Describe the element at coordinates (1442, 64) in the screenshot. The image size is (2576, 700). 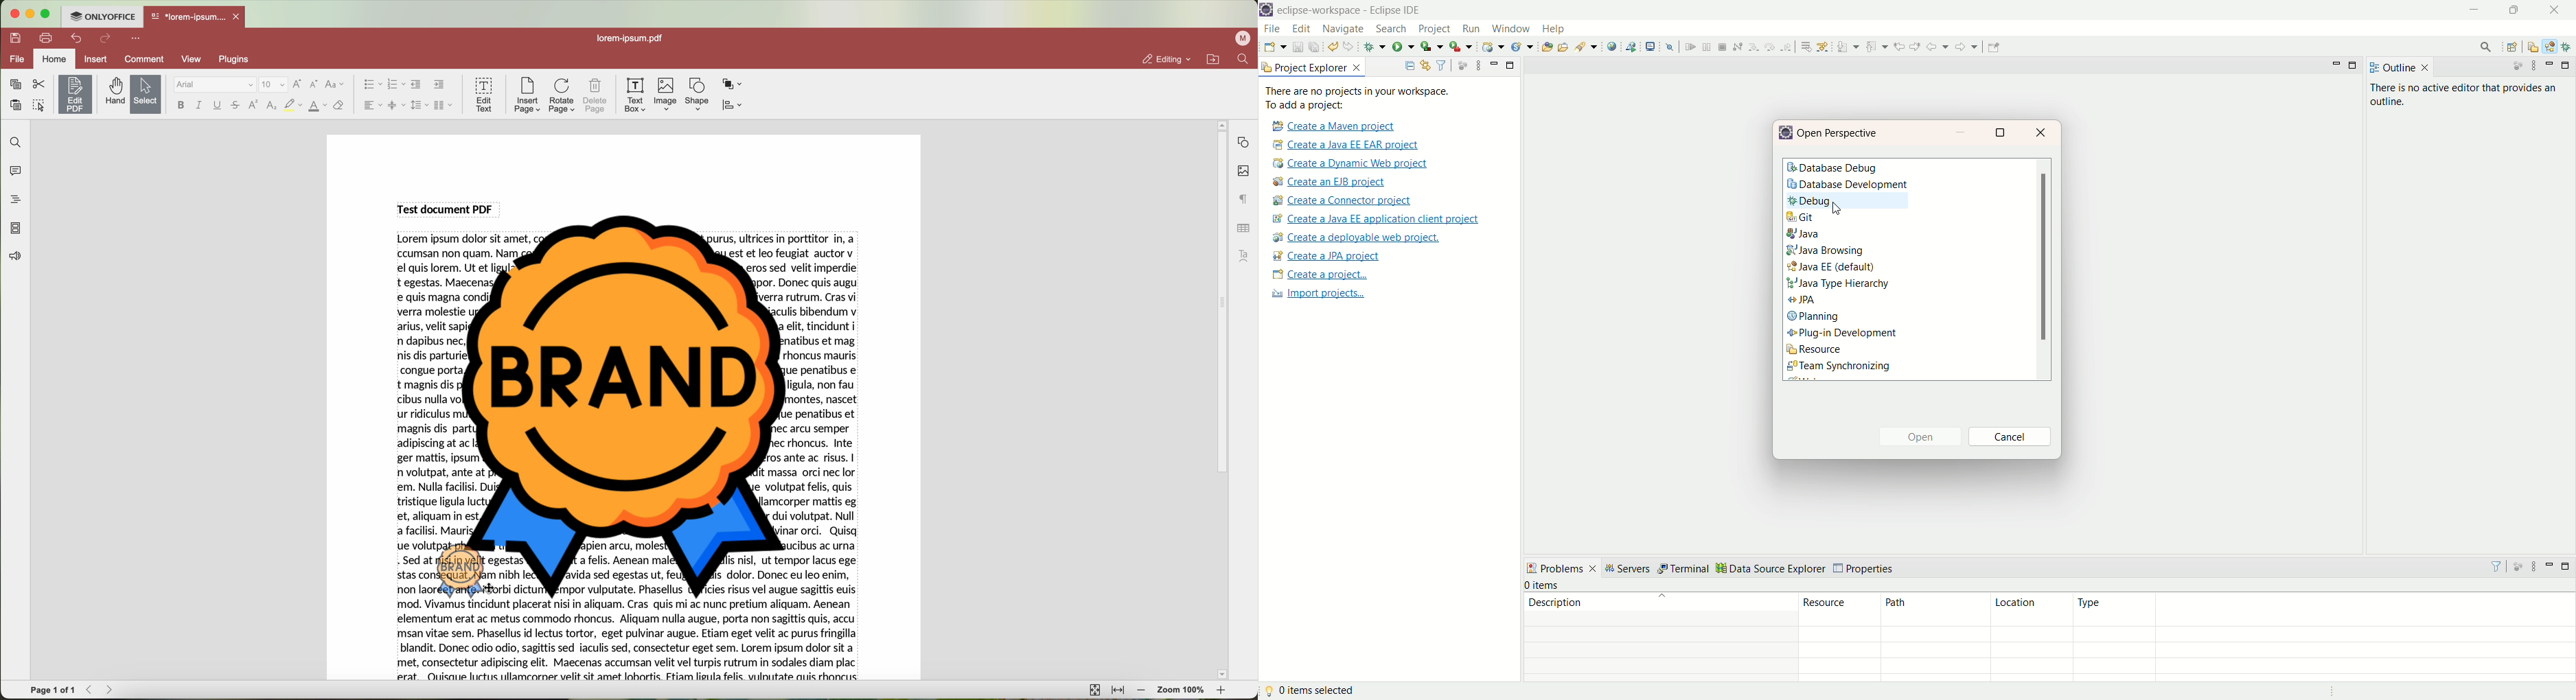
I see `filter` at that location.